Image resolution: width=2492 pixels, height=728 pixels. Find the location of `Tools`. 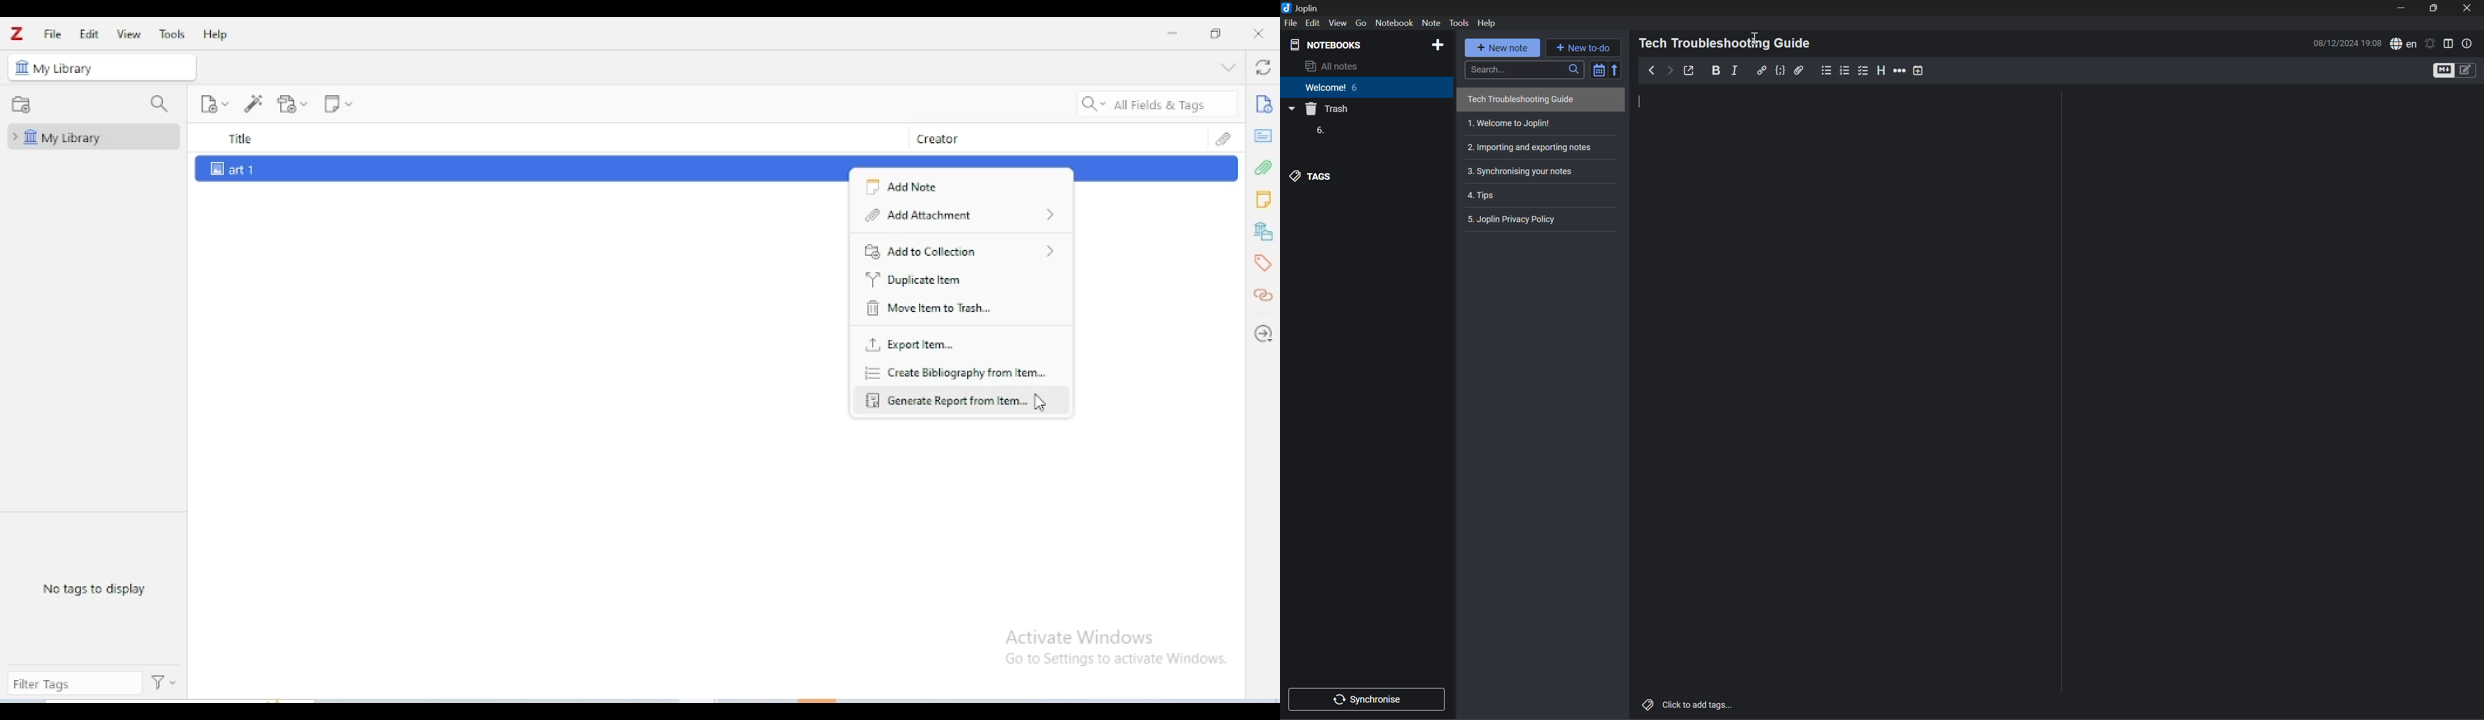

Tools is located at coordinates (1461, 23).